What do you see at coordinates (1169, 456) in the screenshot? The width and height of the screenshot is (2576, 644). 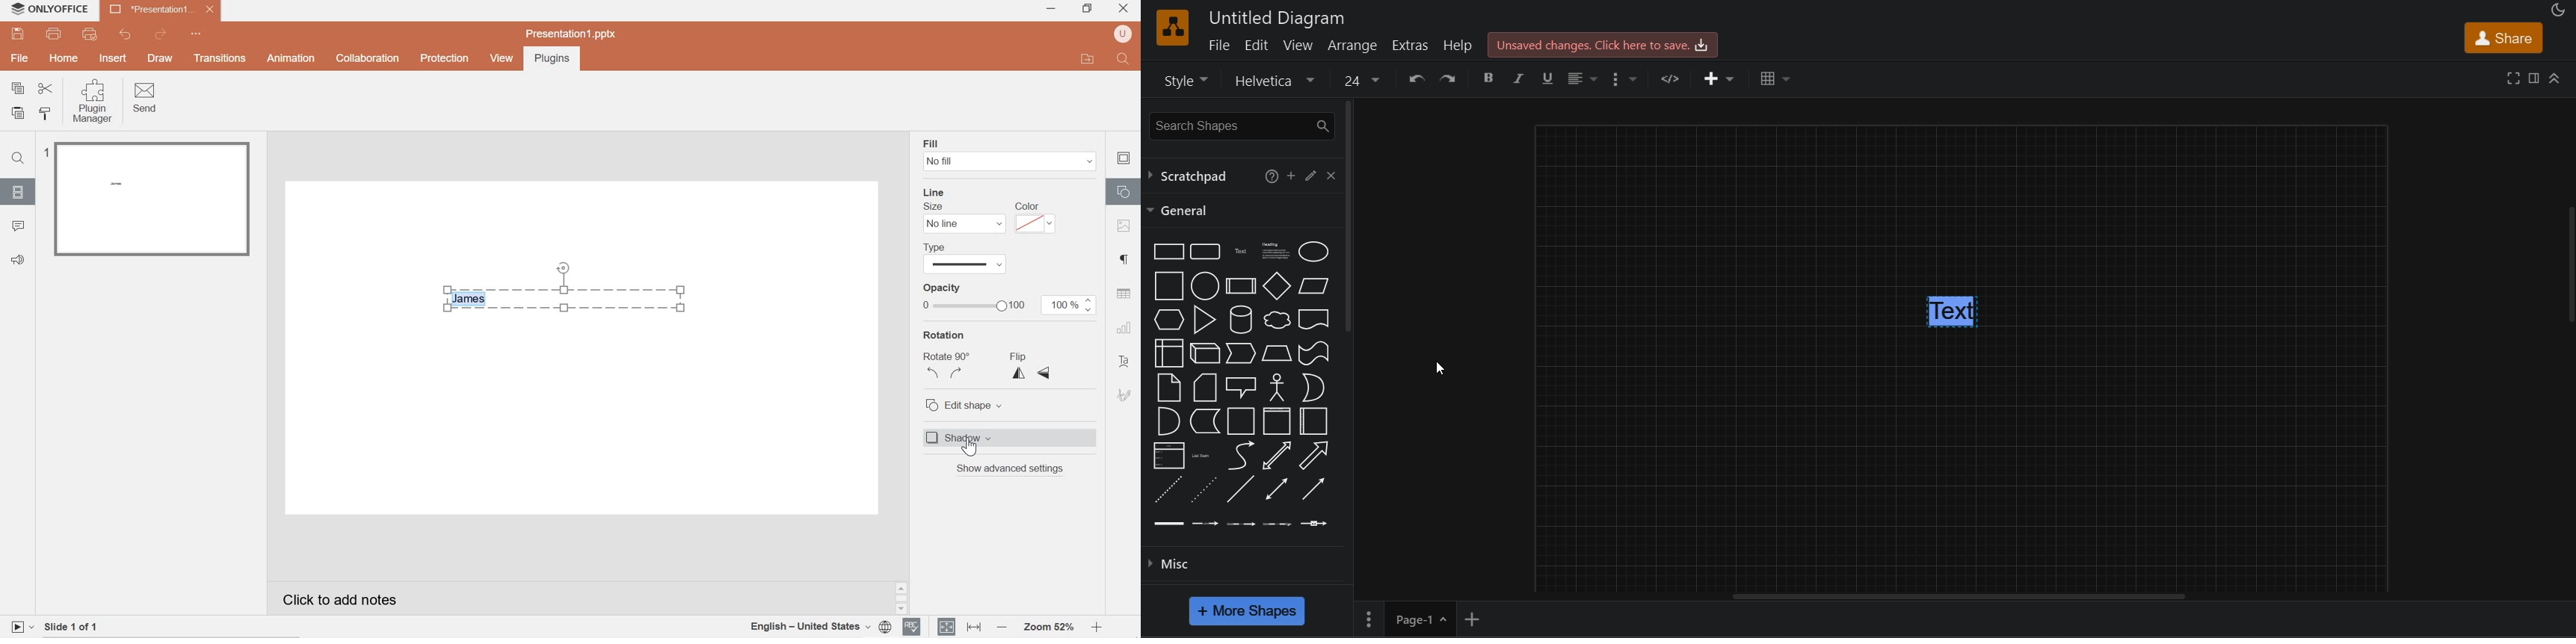 I see `List` at bounding box center [1169, 456].